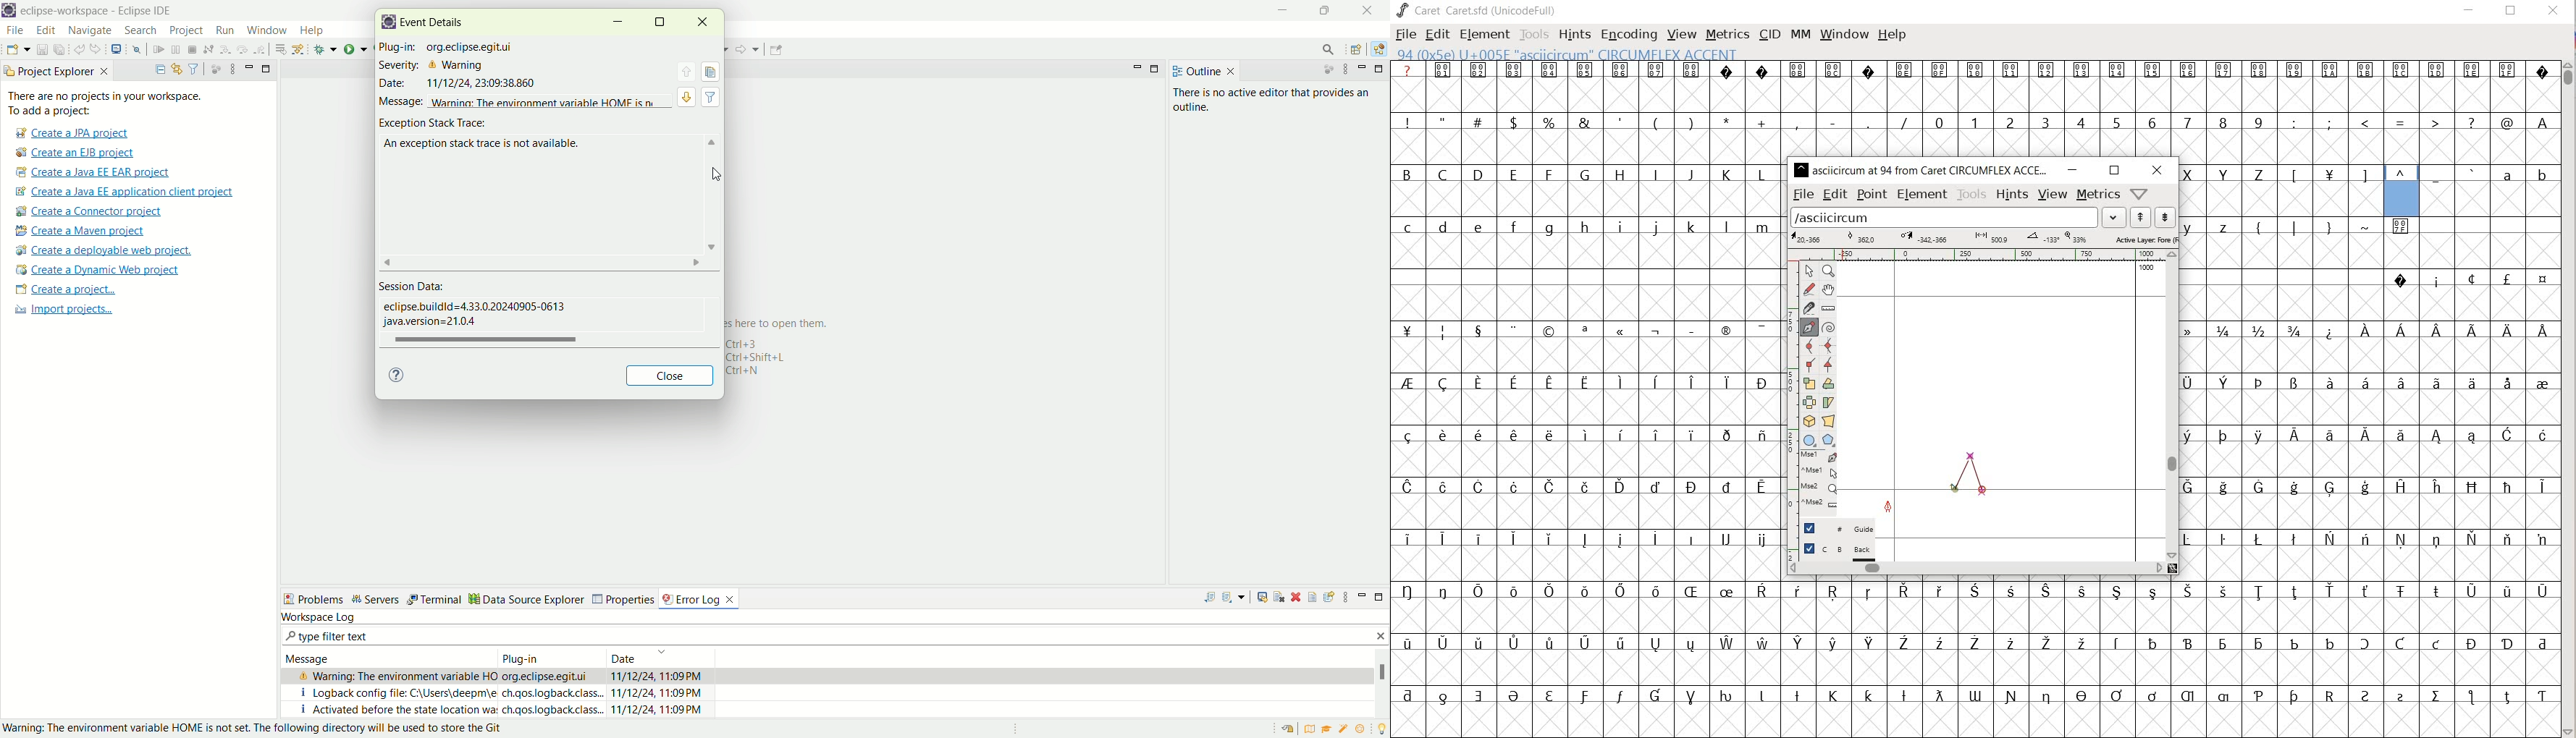 This screenshot has width=2576, height=756. What do you see at coordinates (1807, 420) in the screenshot?
I see `rotate the selection in 3D and project back to plane` at bounding box center [1807, 420].